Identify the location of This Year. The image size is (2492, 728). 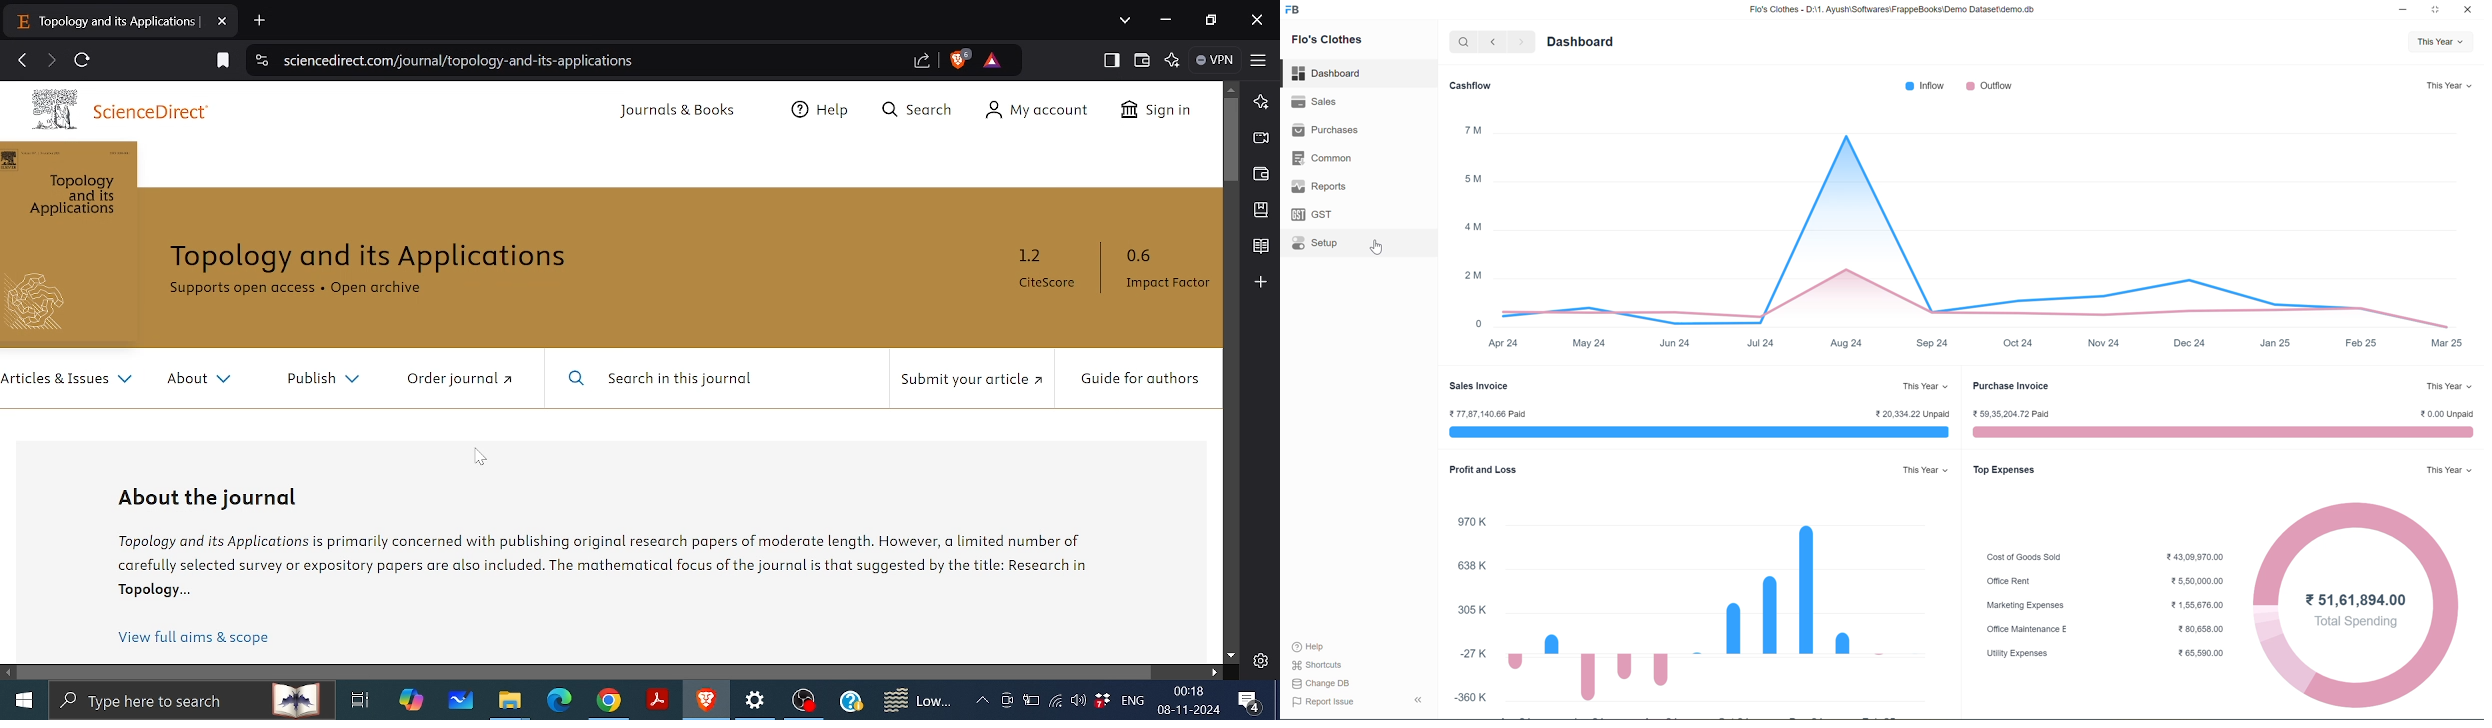
(2450, 386).